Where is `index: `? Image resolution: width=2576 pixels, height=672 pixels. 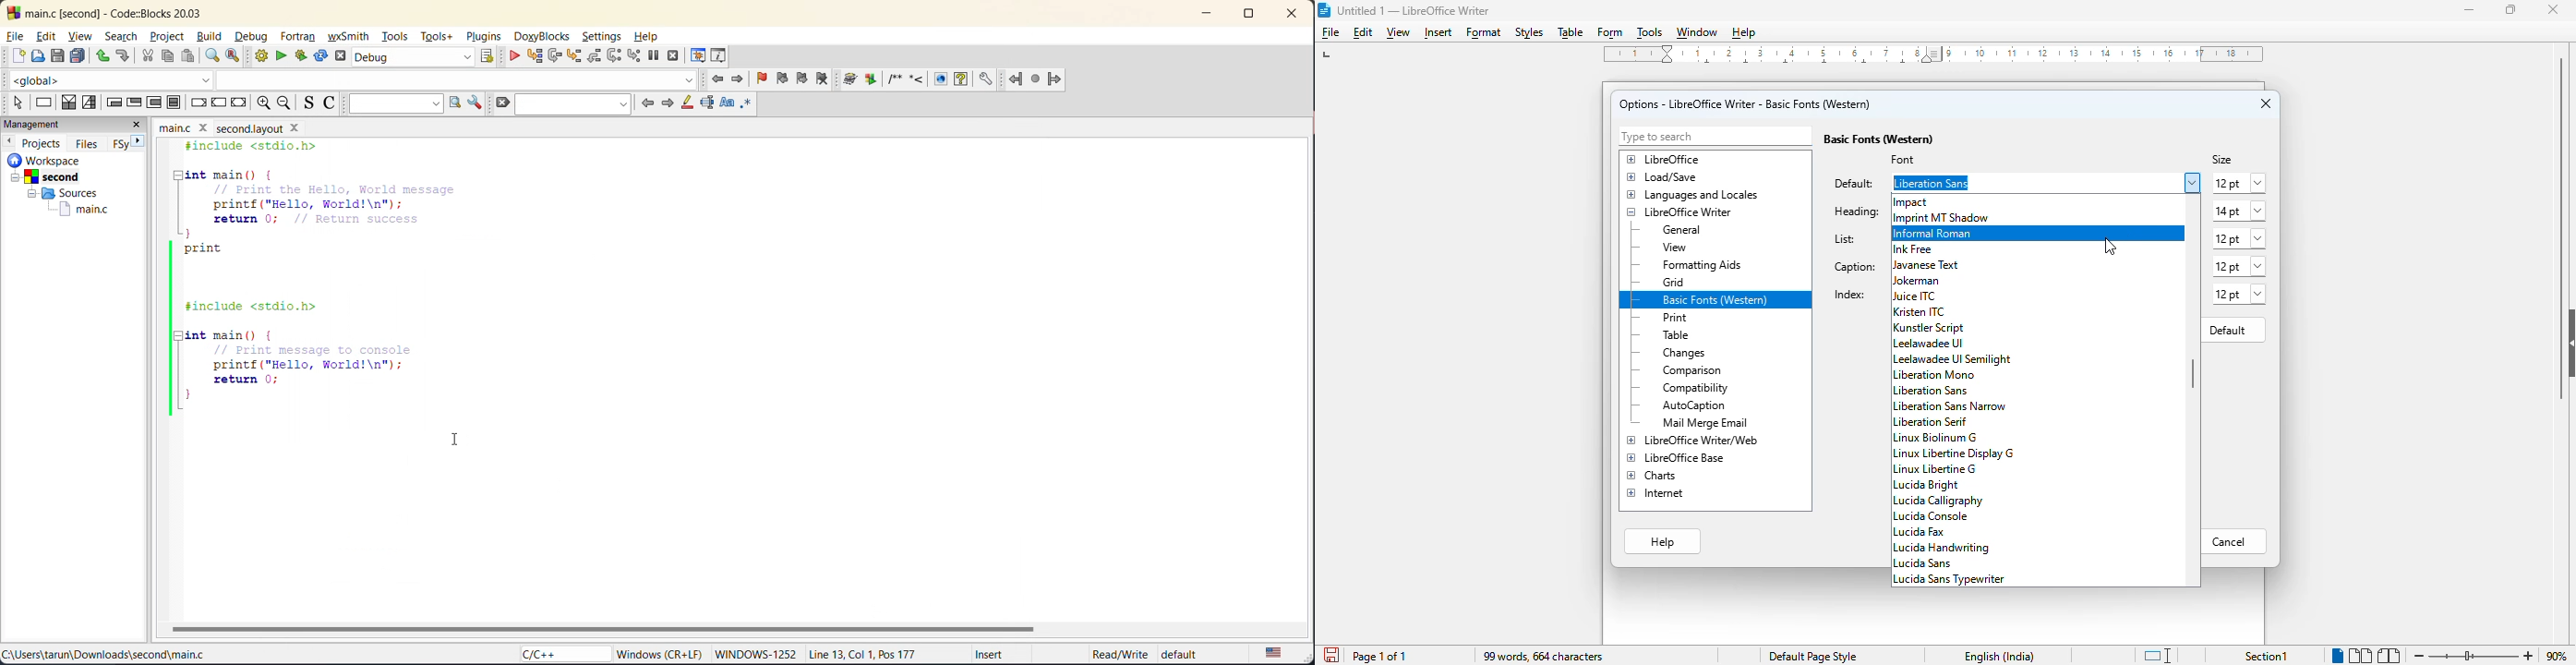
index:  is located at coordinates (1848, 295).